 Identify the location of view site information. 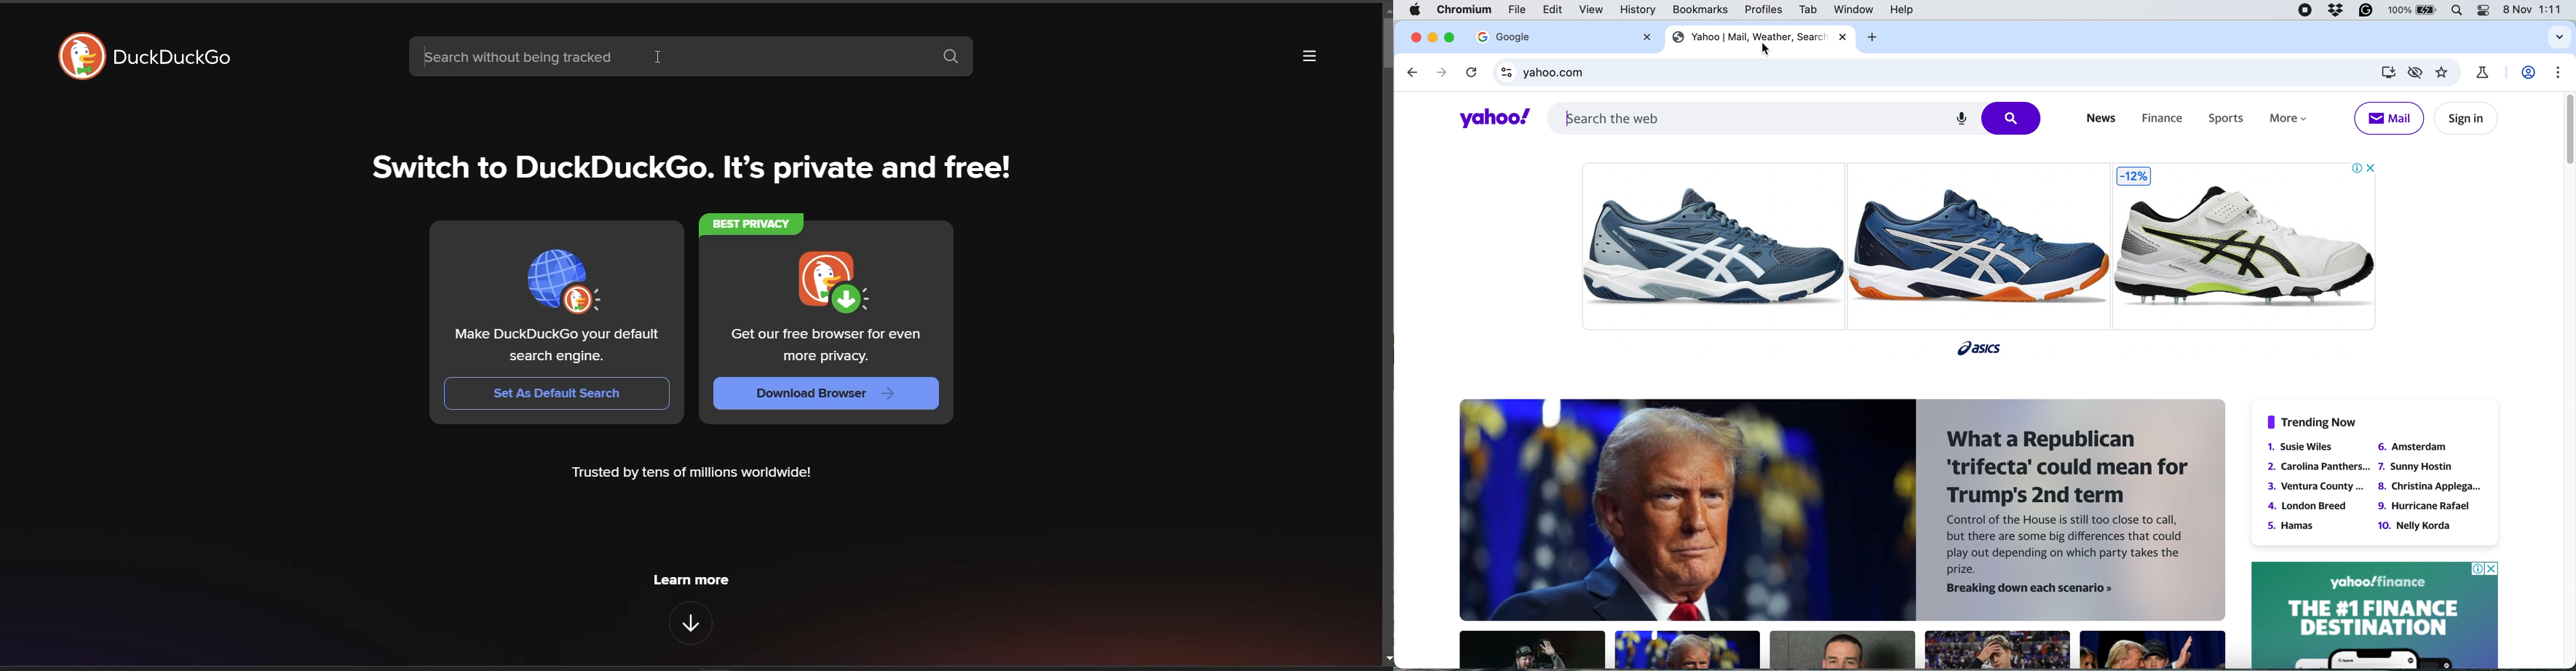
(1507, 75).